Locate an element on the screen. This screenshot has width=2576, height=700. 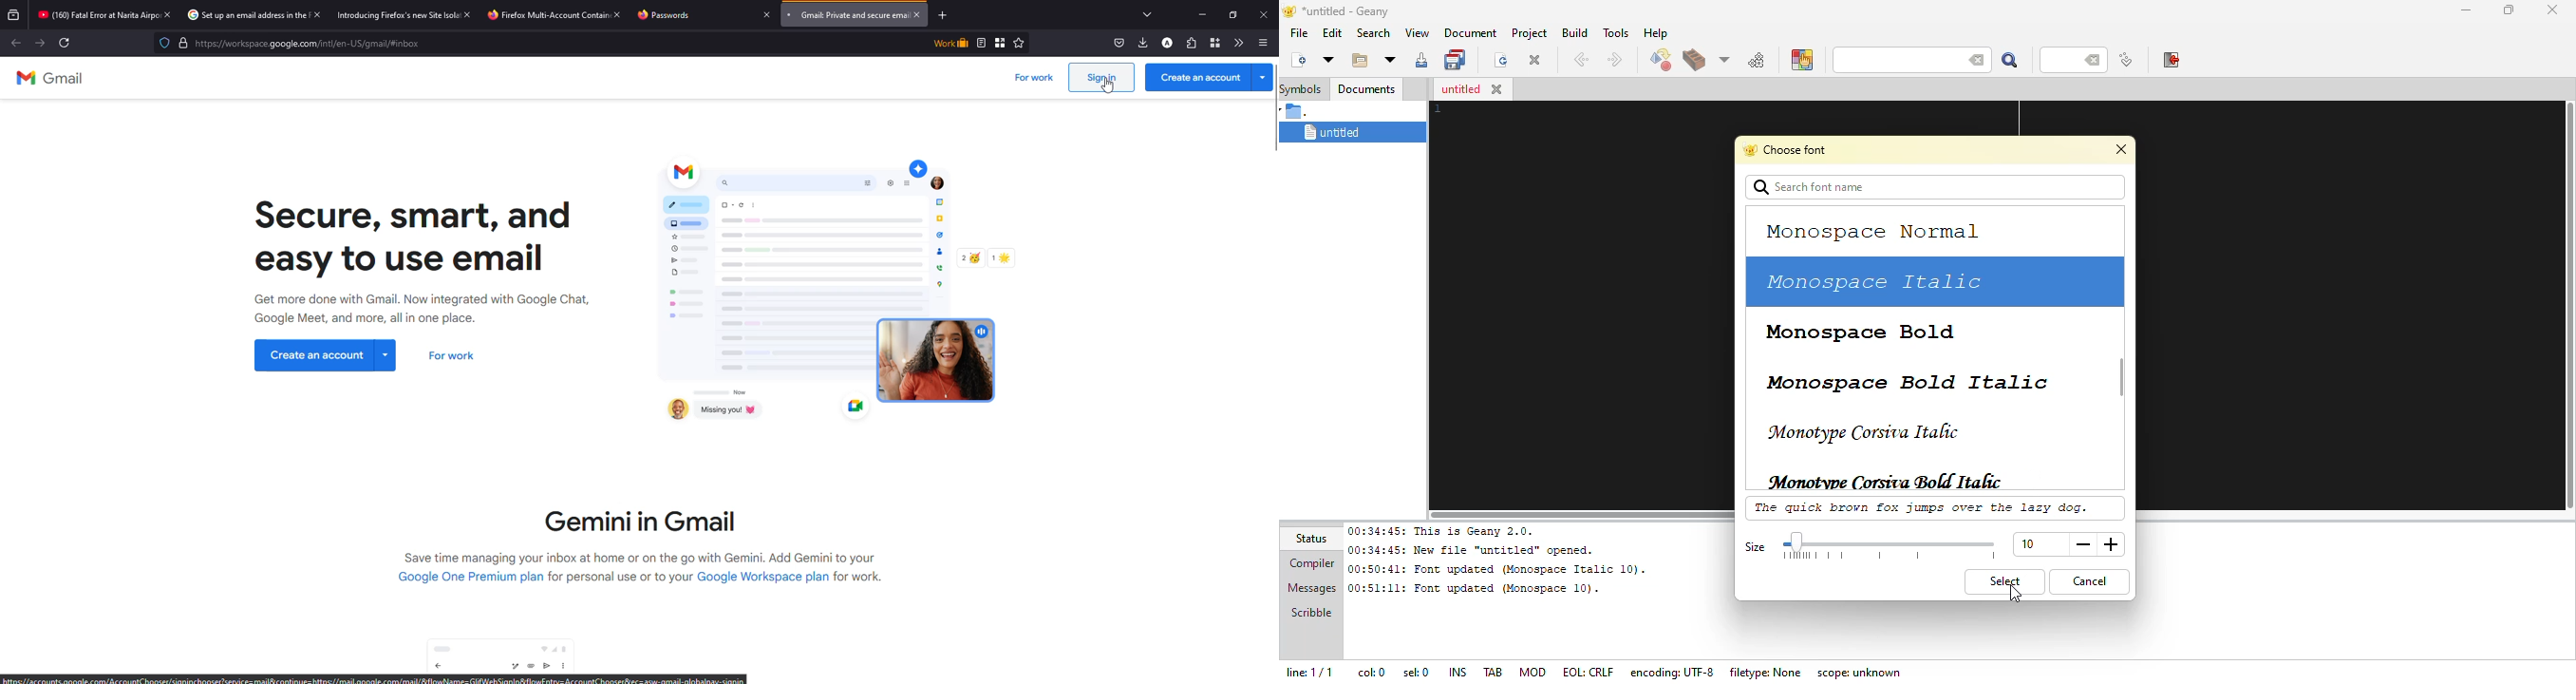
Set up an email address in is located at coordinates (239, 14).